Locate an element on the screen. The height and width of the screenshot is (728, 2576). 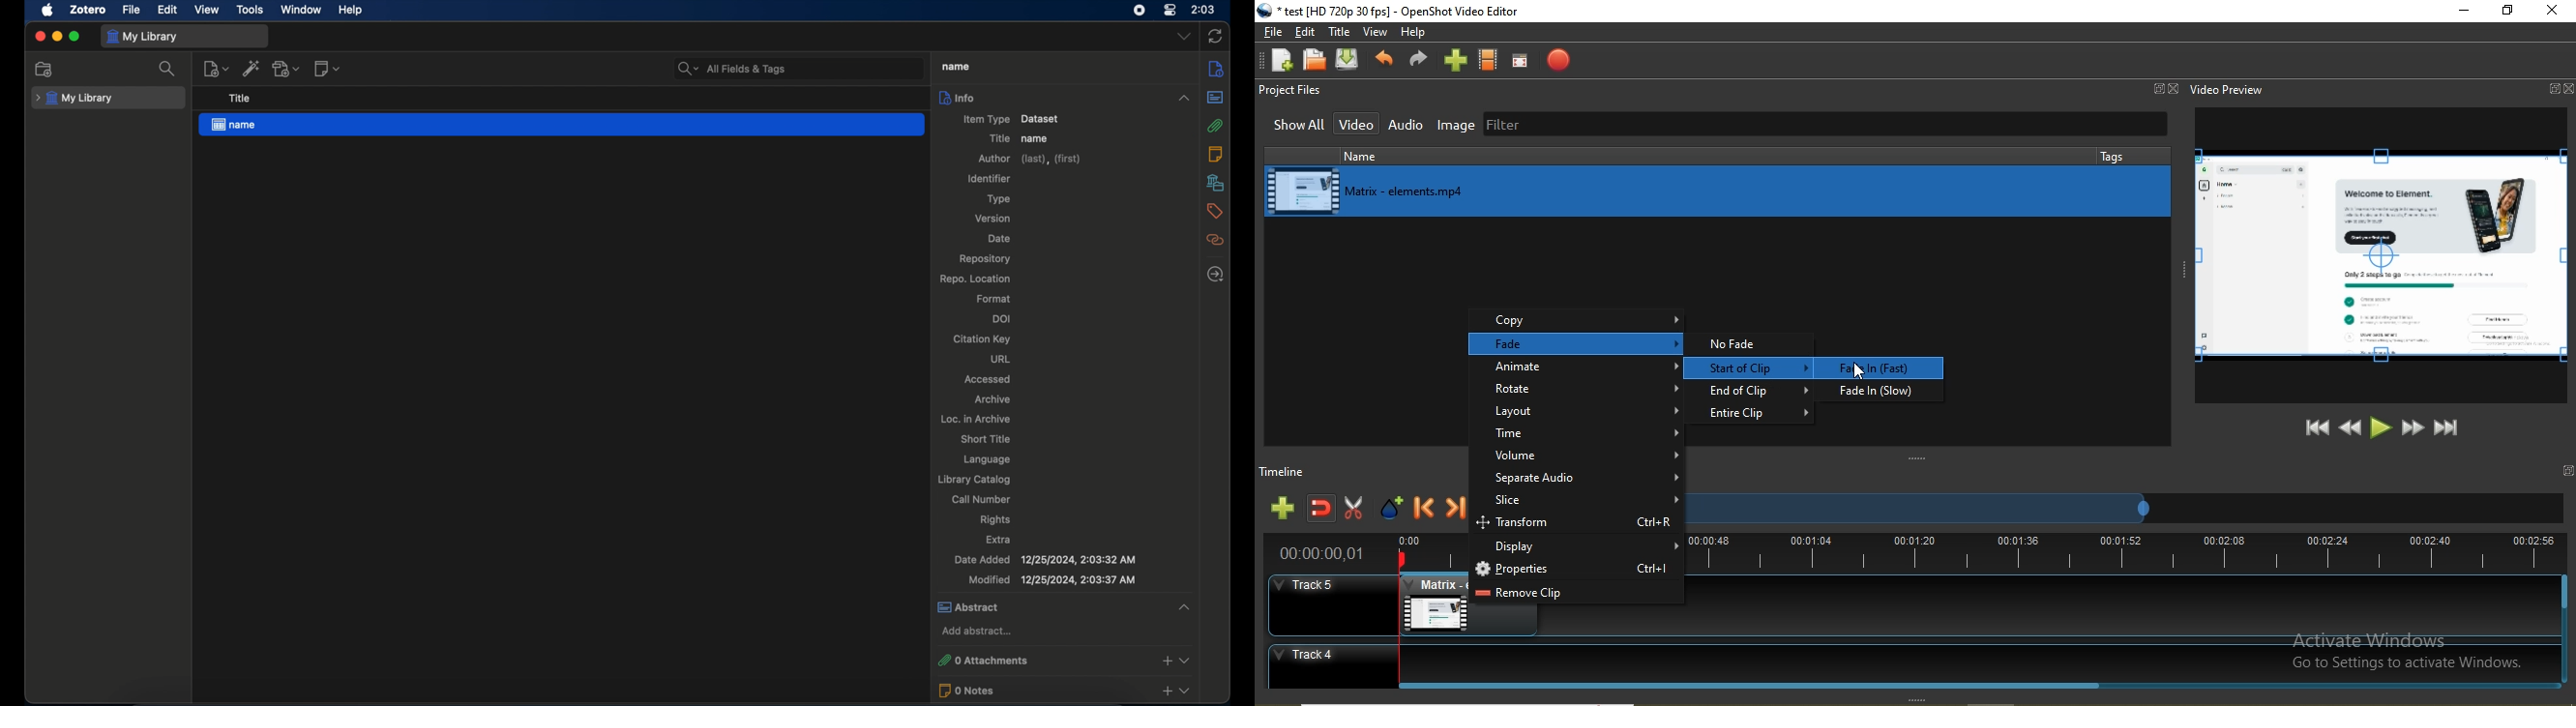
add item by identifier is located at coordinates (252, 68).